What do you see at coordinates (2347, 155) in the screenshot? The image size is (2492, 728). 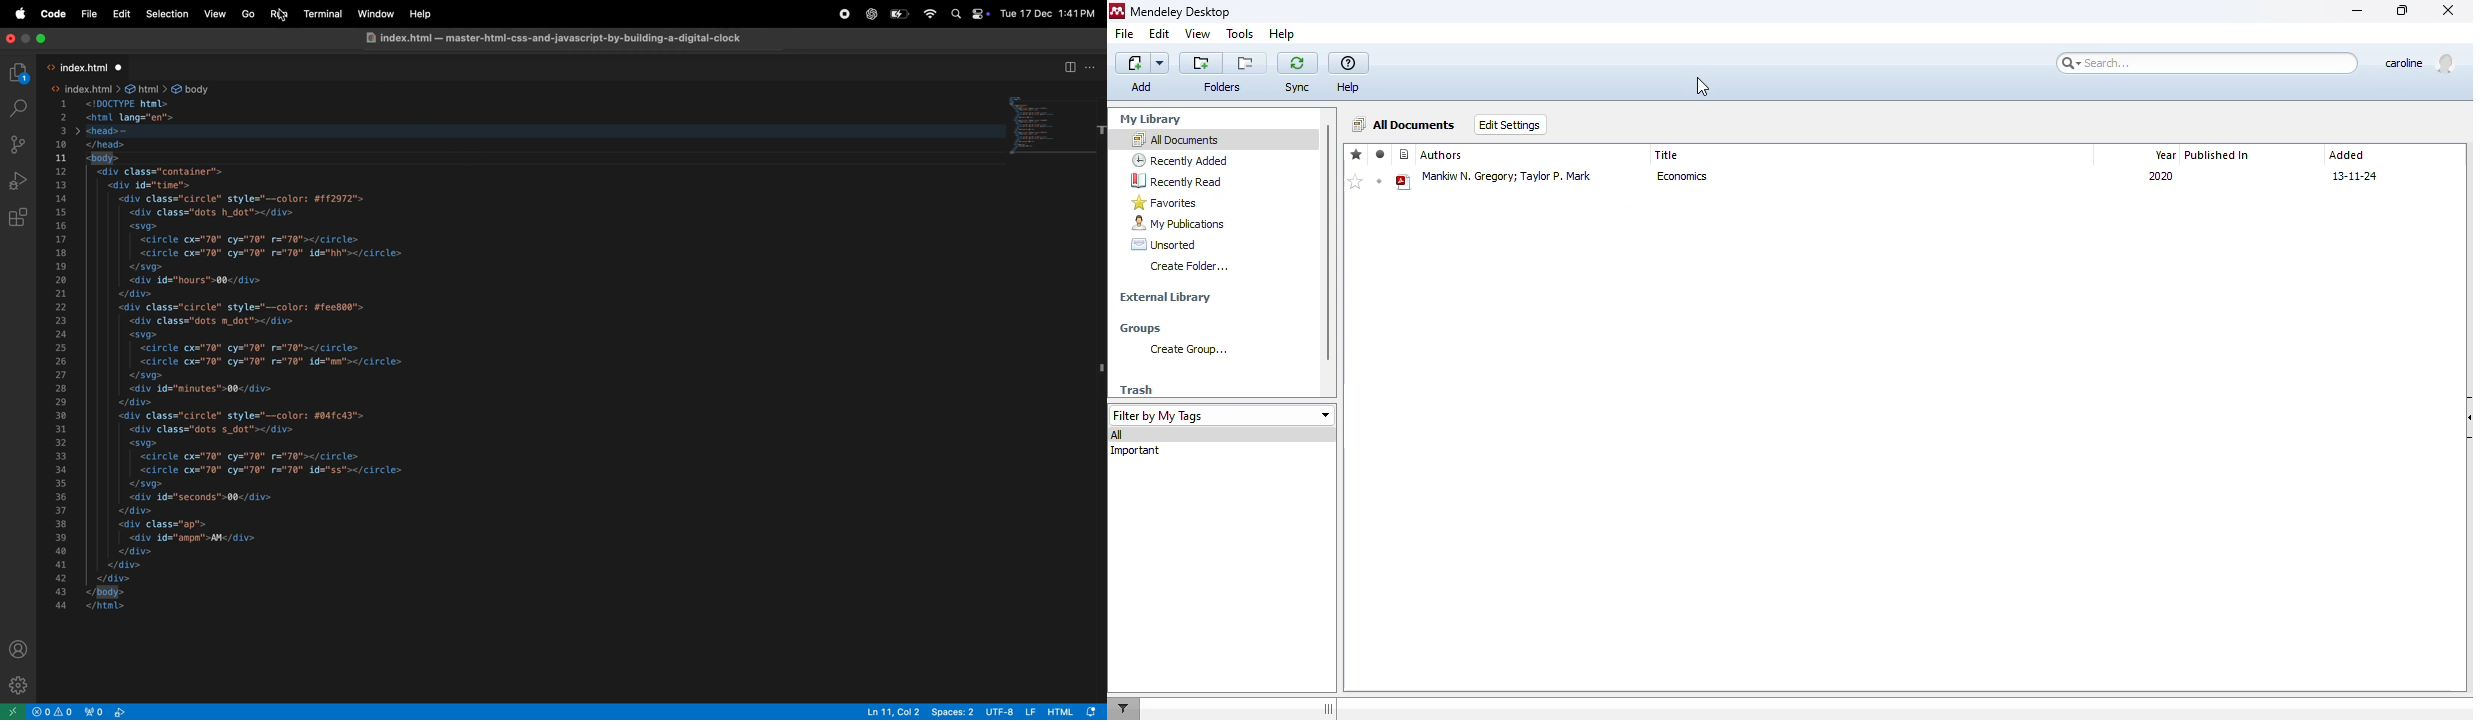 I see `added` at bounding box center [2347, 155].